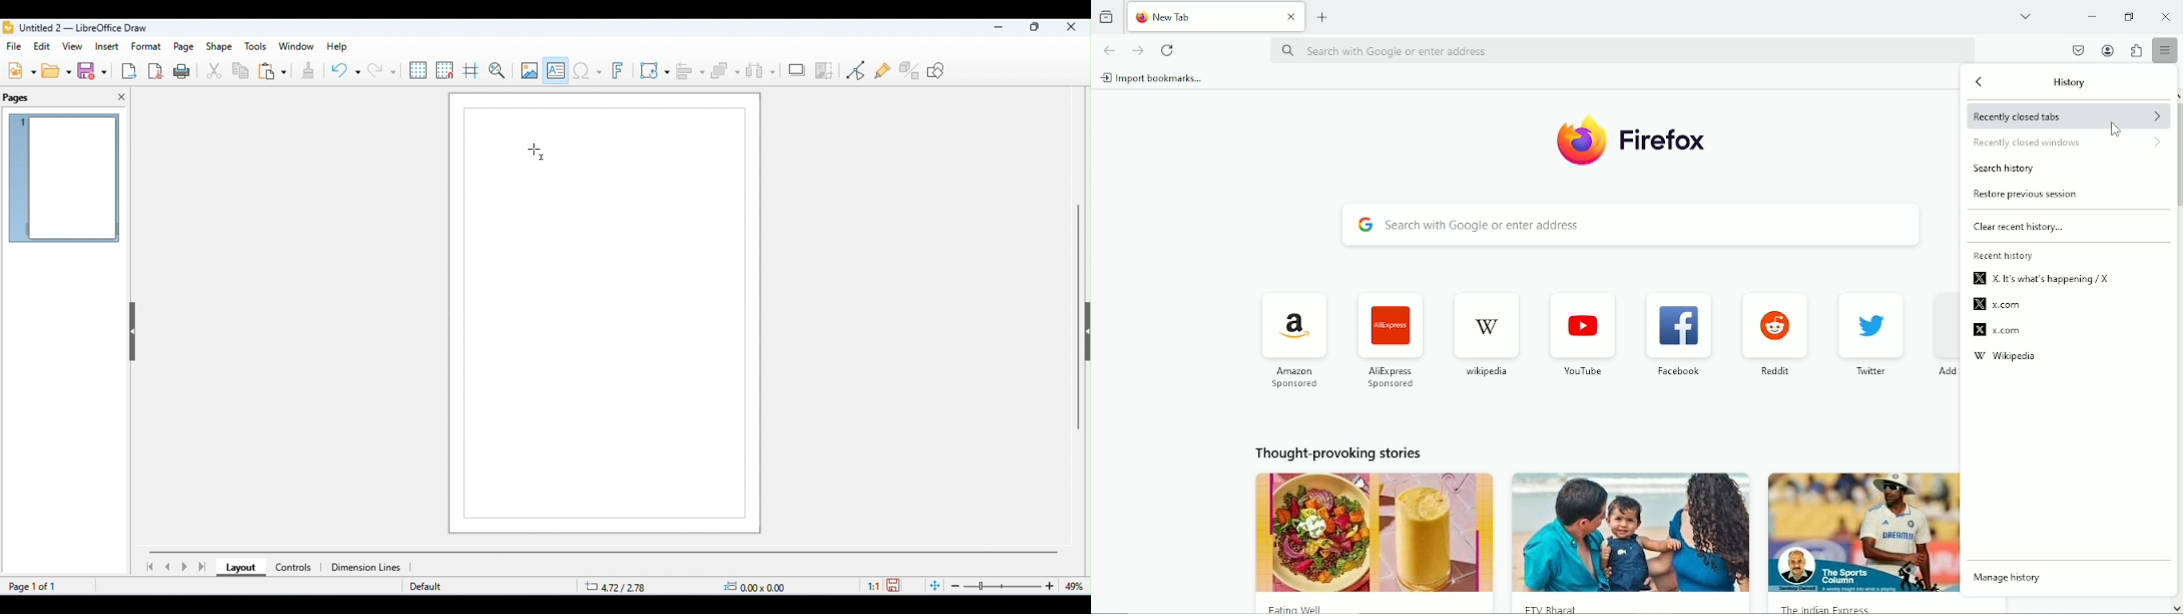 This screenshot has width=2184, height=616. Describe the element at coordinates (761, 69) in the screenshot. I see `select at least three objects to distribute` at that location.